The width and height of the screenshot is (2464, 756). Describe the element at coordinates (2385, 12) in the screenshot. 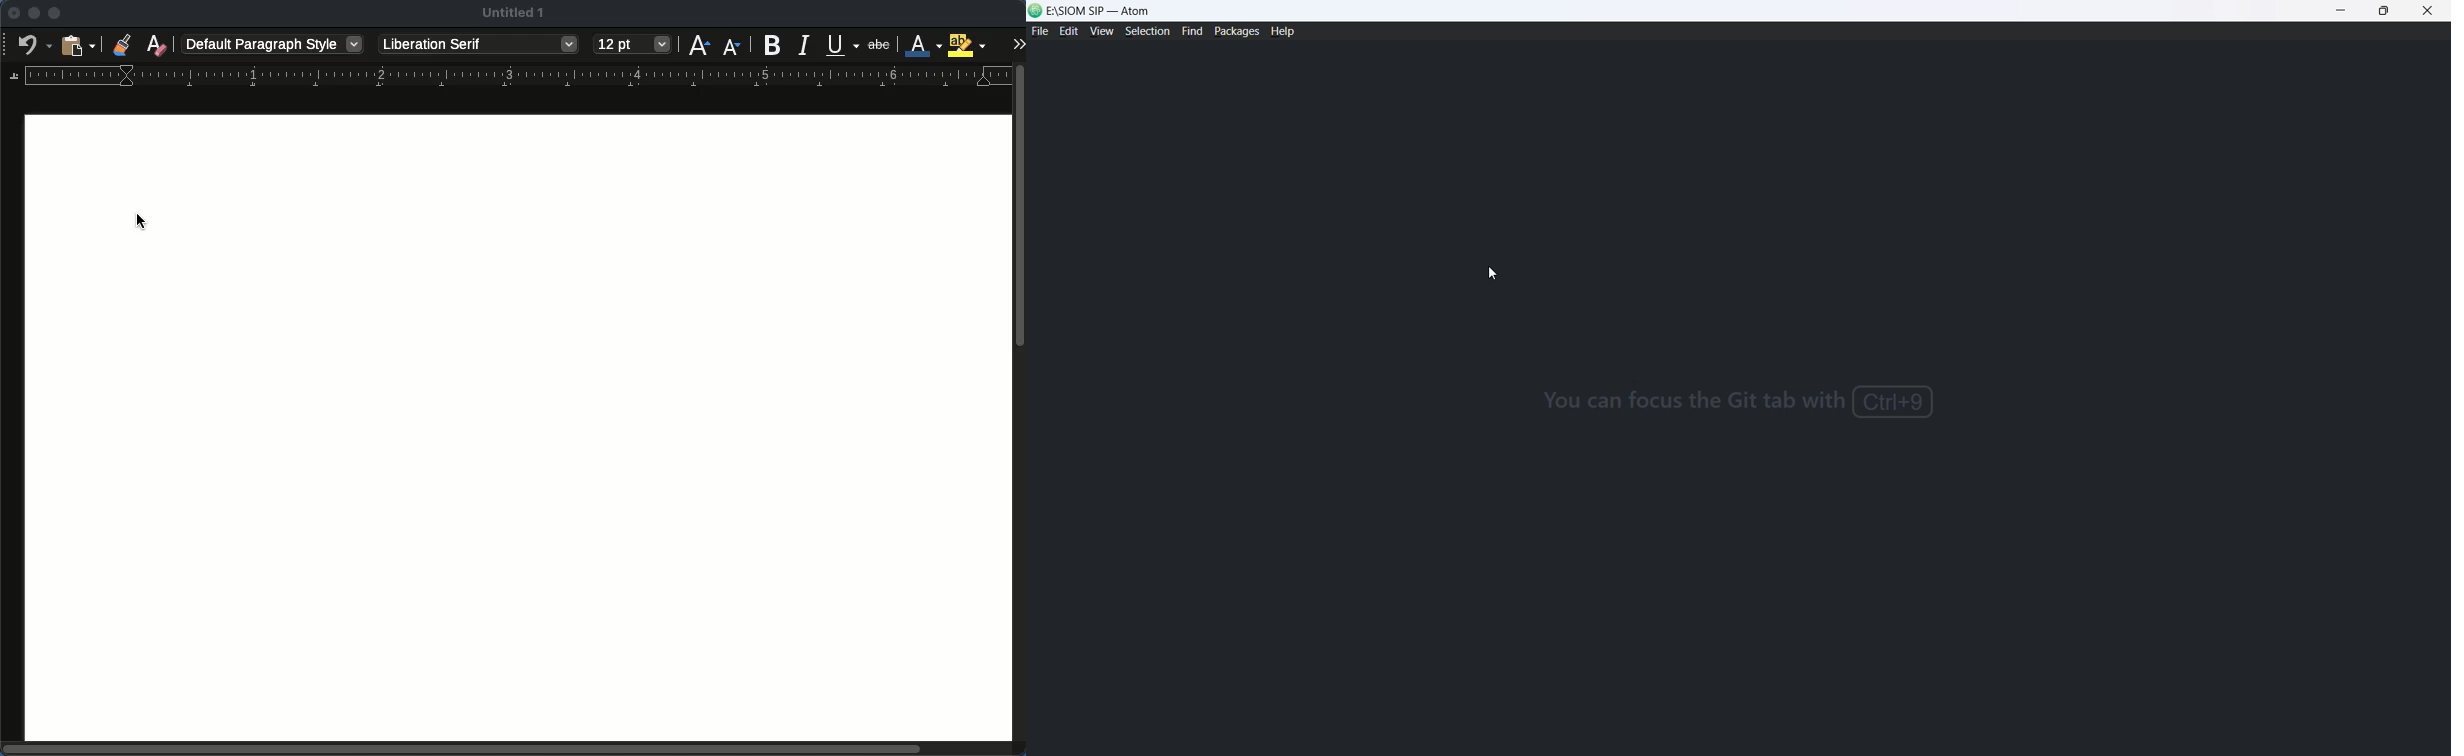

I see `maximize` at that location.